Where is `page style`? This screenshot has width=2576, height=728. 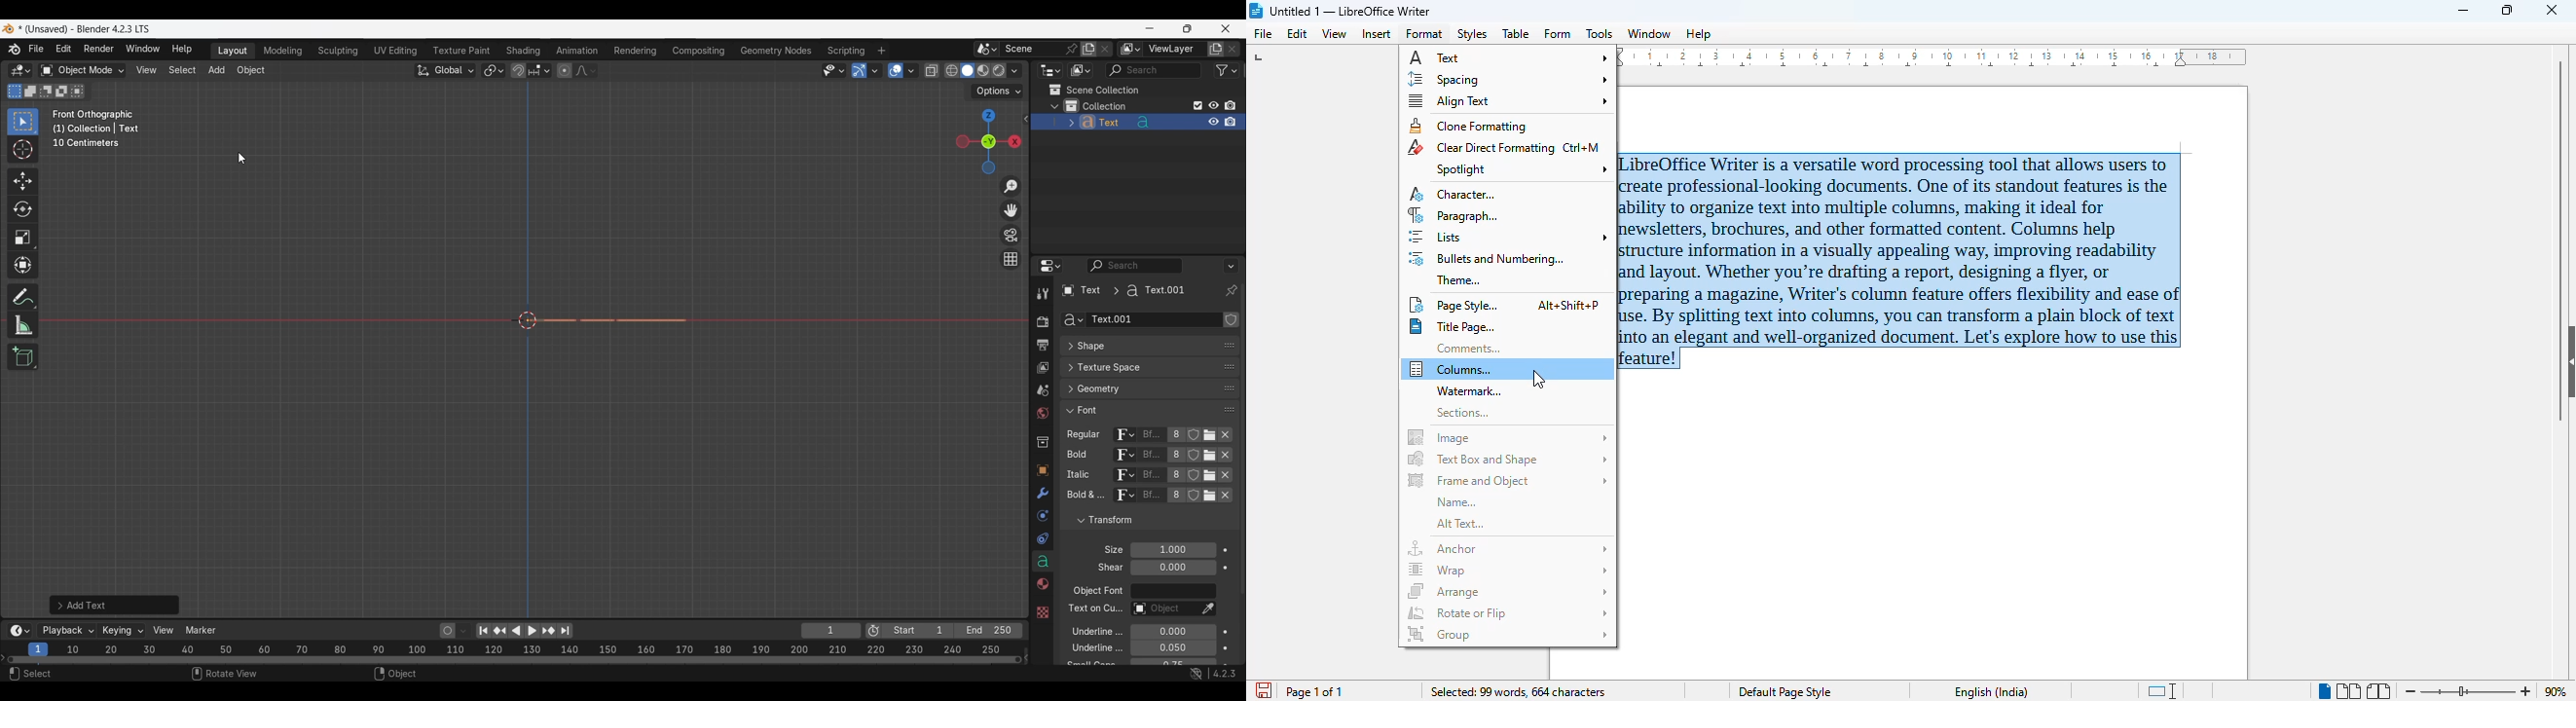 page style is located at coordinates (1505, 305).